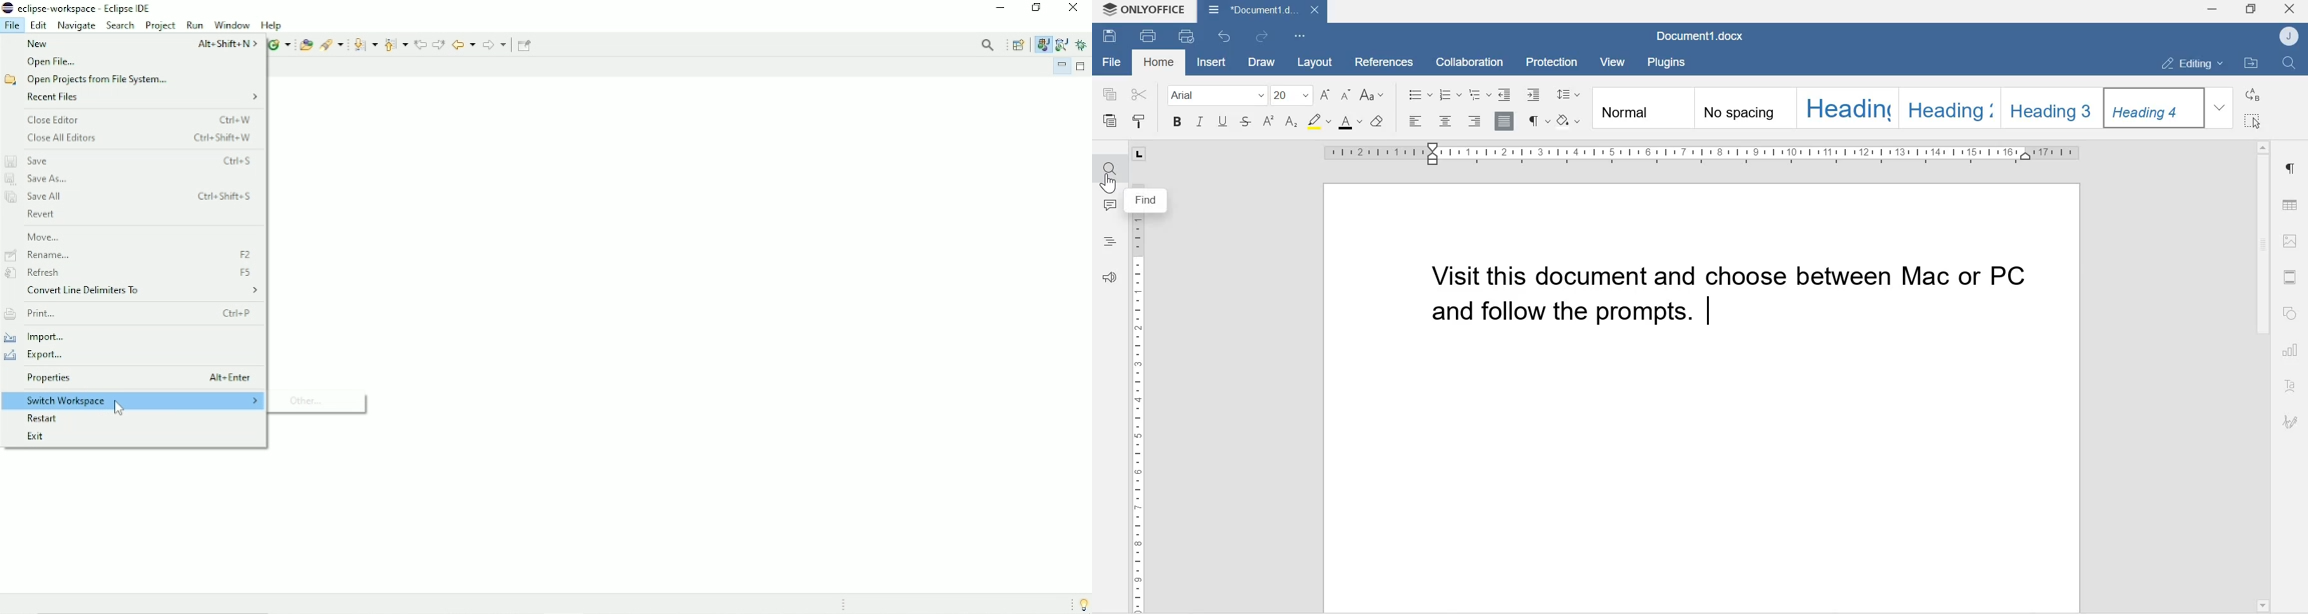  Describe the element at coordinates (1444, 122) in the screenshot. I see `Align center` at that location.